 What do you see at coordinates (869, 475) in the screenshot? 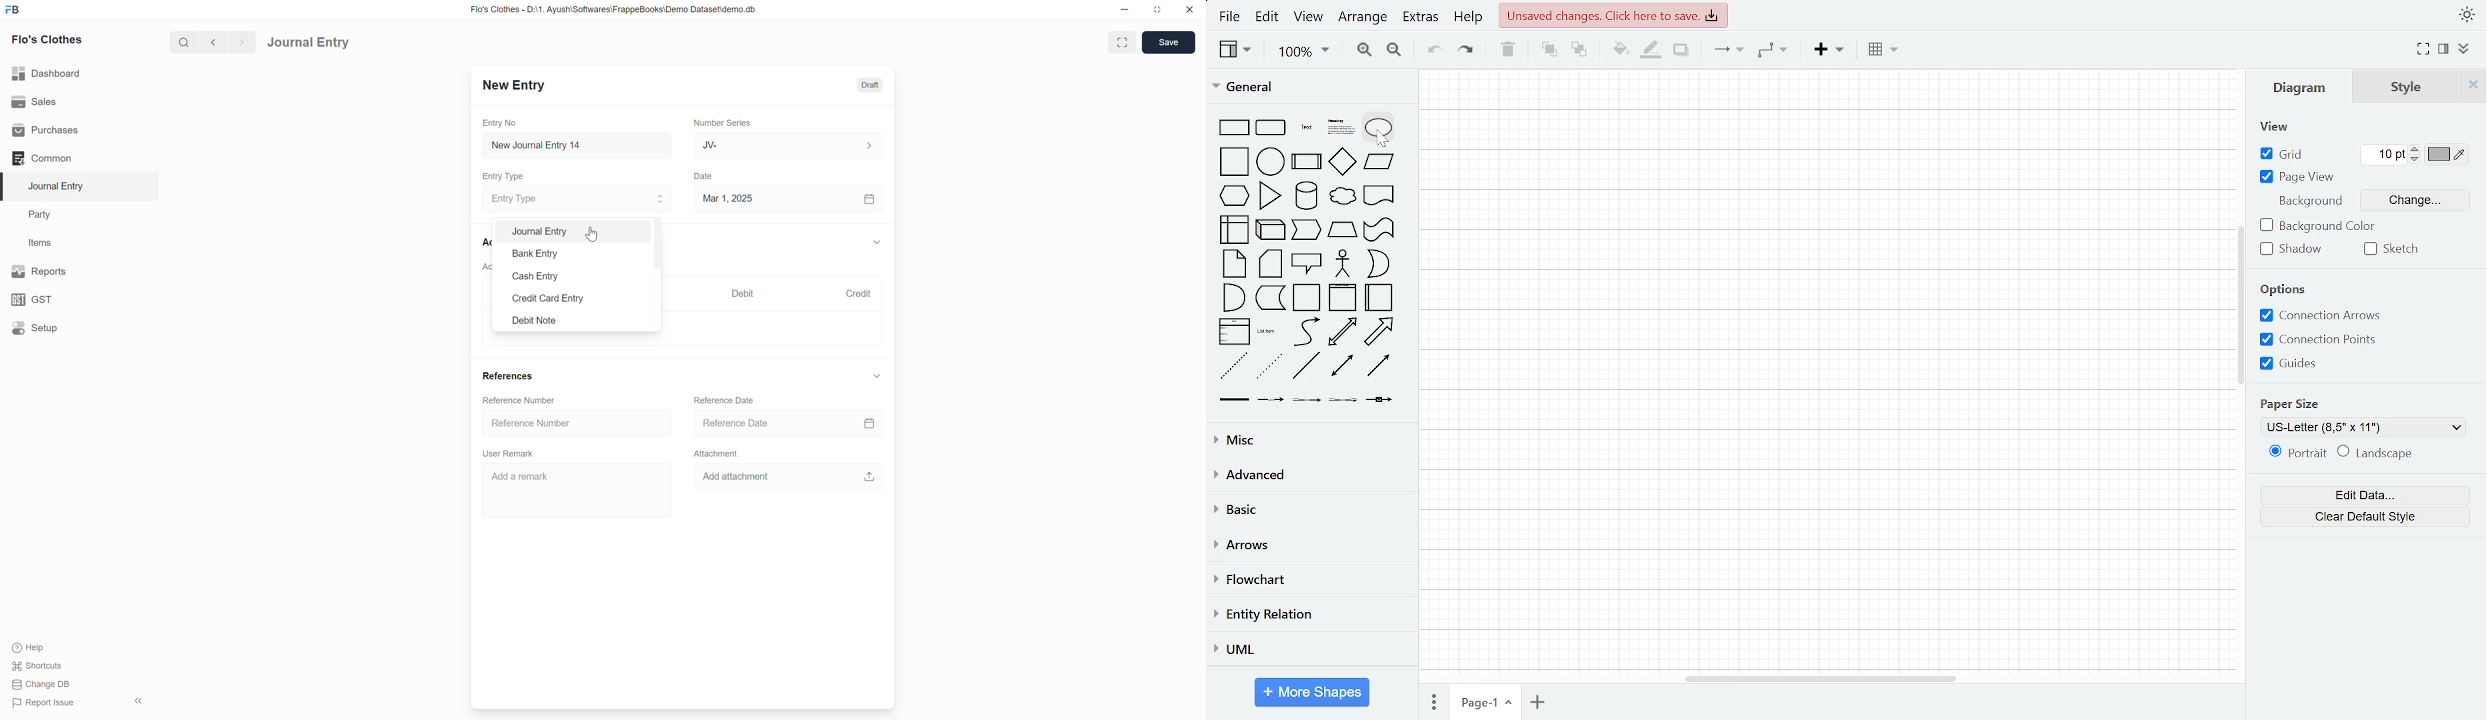
I see `upload` at bounding box center [869, 475].